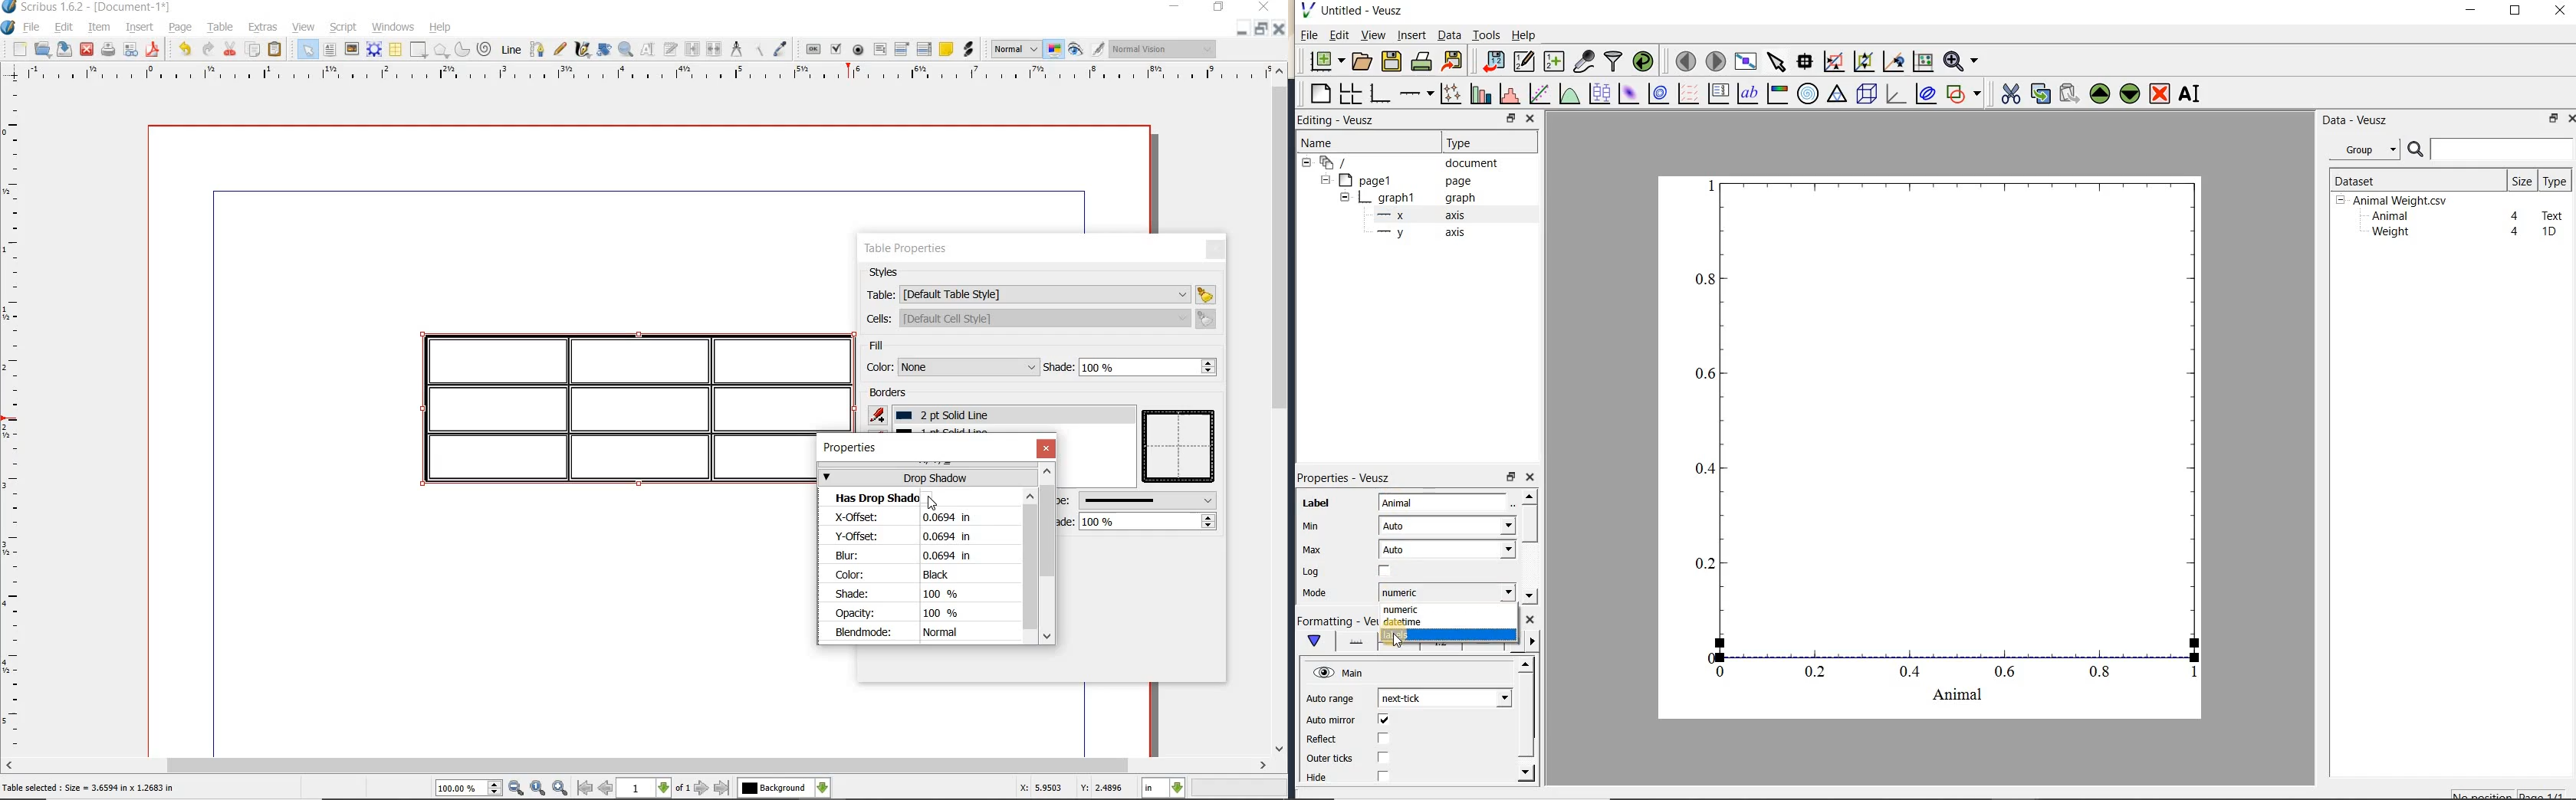 This screenshot has width=2576, height=812. Describe the element at coordinates (442, 51) in the screenshot. I see `polygon` at that location.